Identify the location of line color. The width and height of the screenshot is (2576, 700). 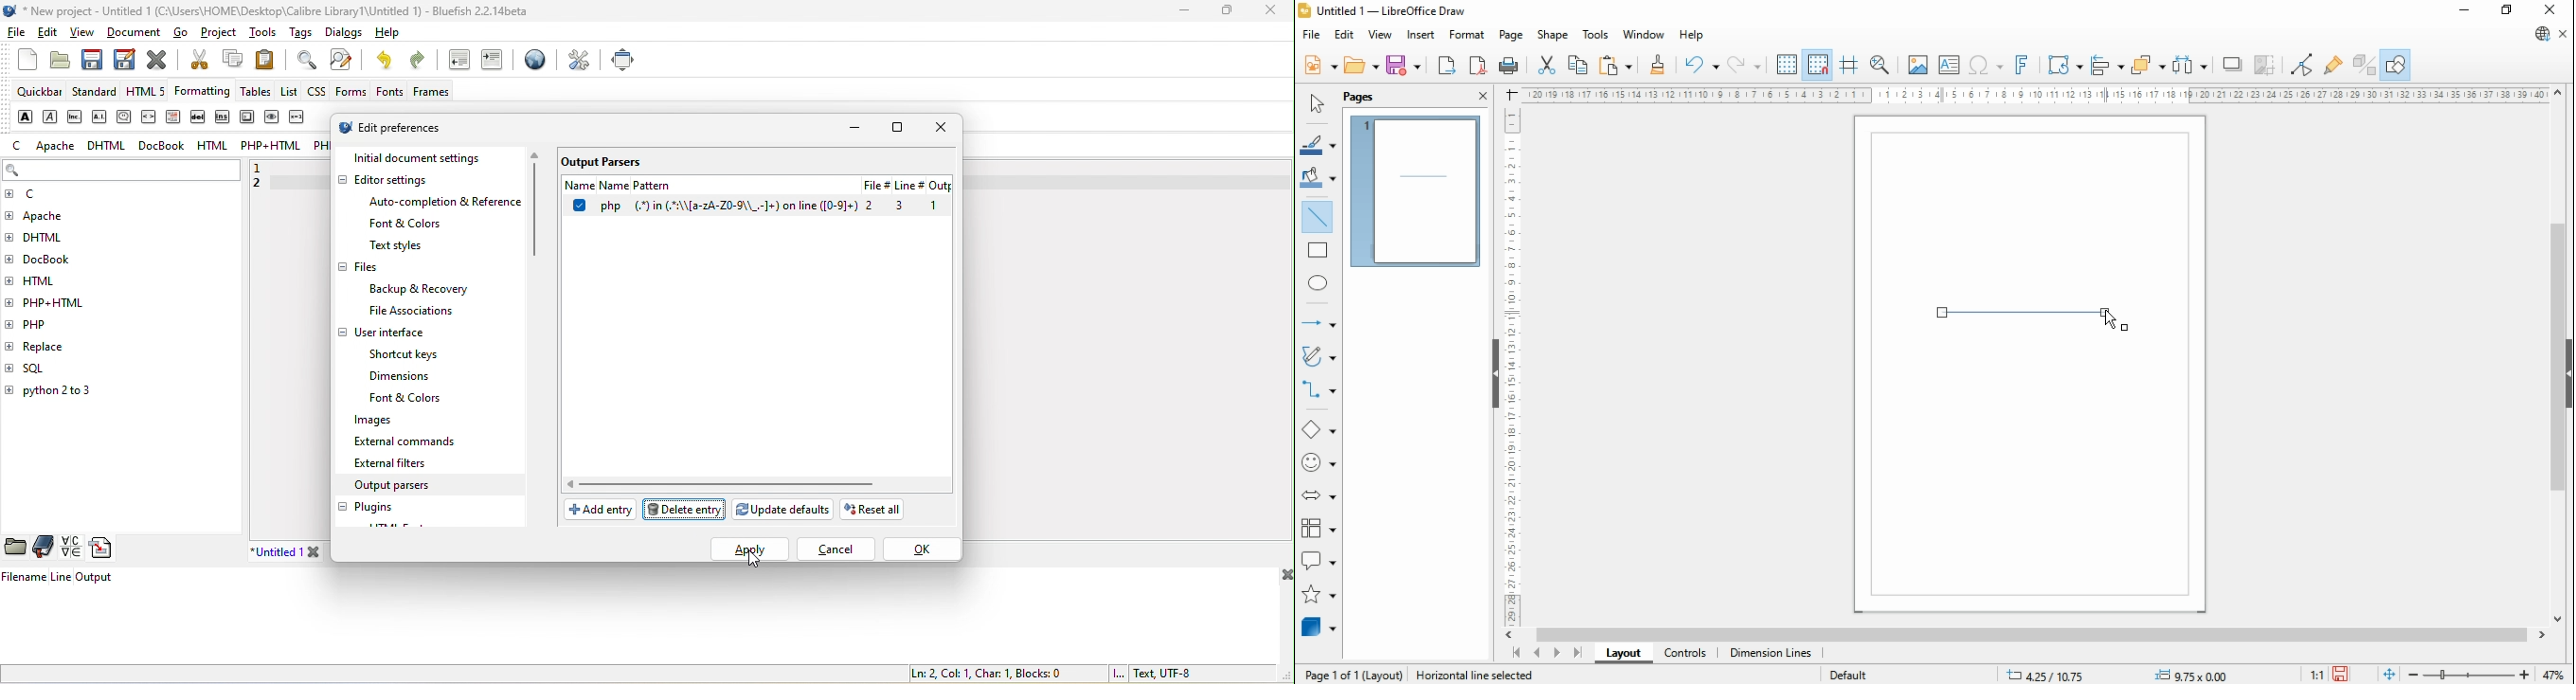
(1318, 145).